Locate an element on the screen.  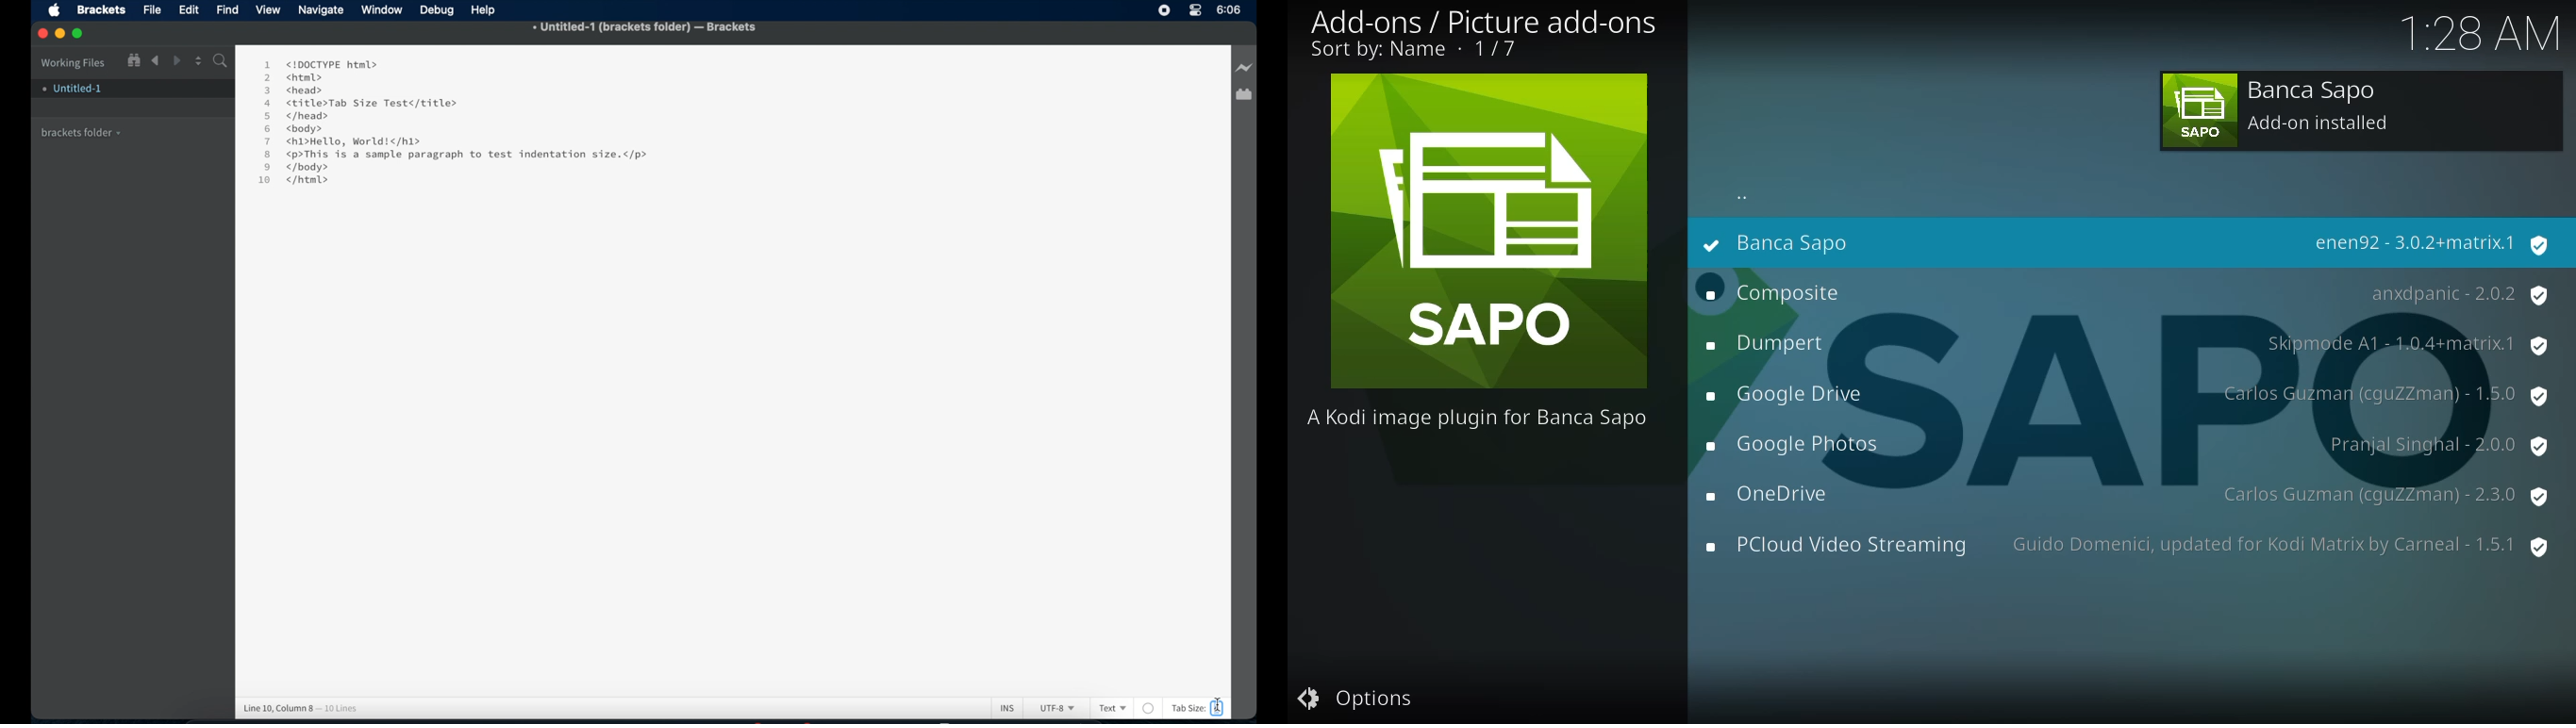
google photos is located at coordinates (1797, 446).